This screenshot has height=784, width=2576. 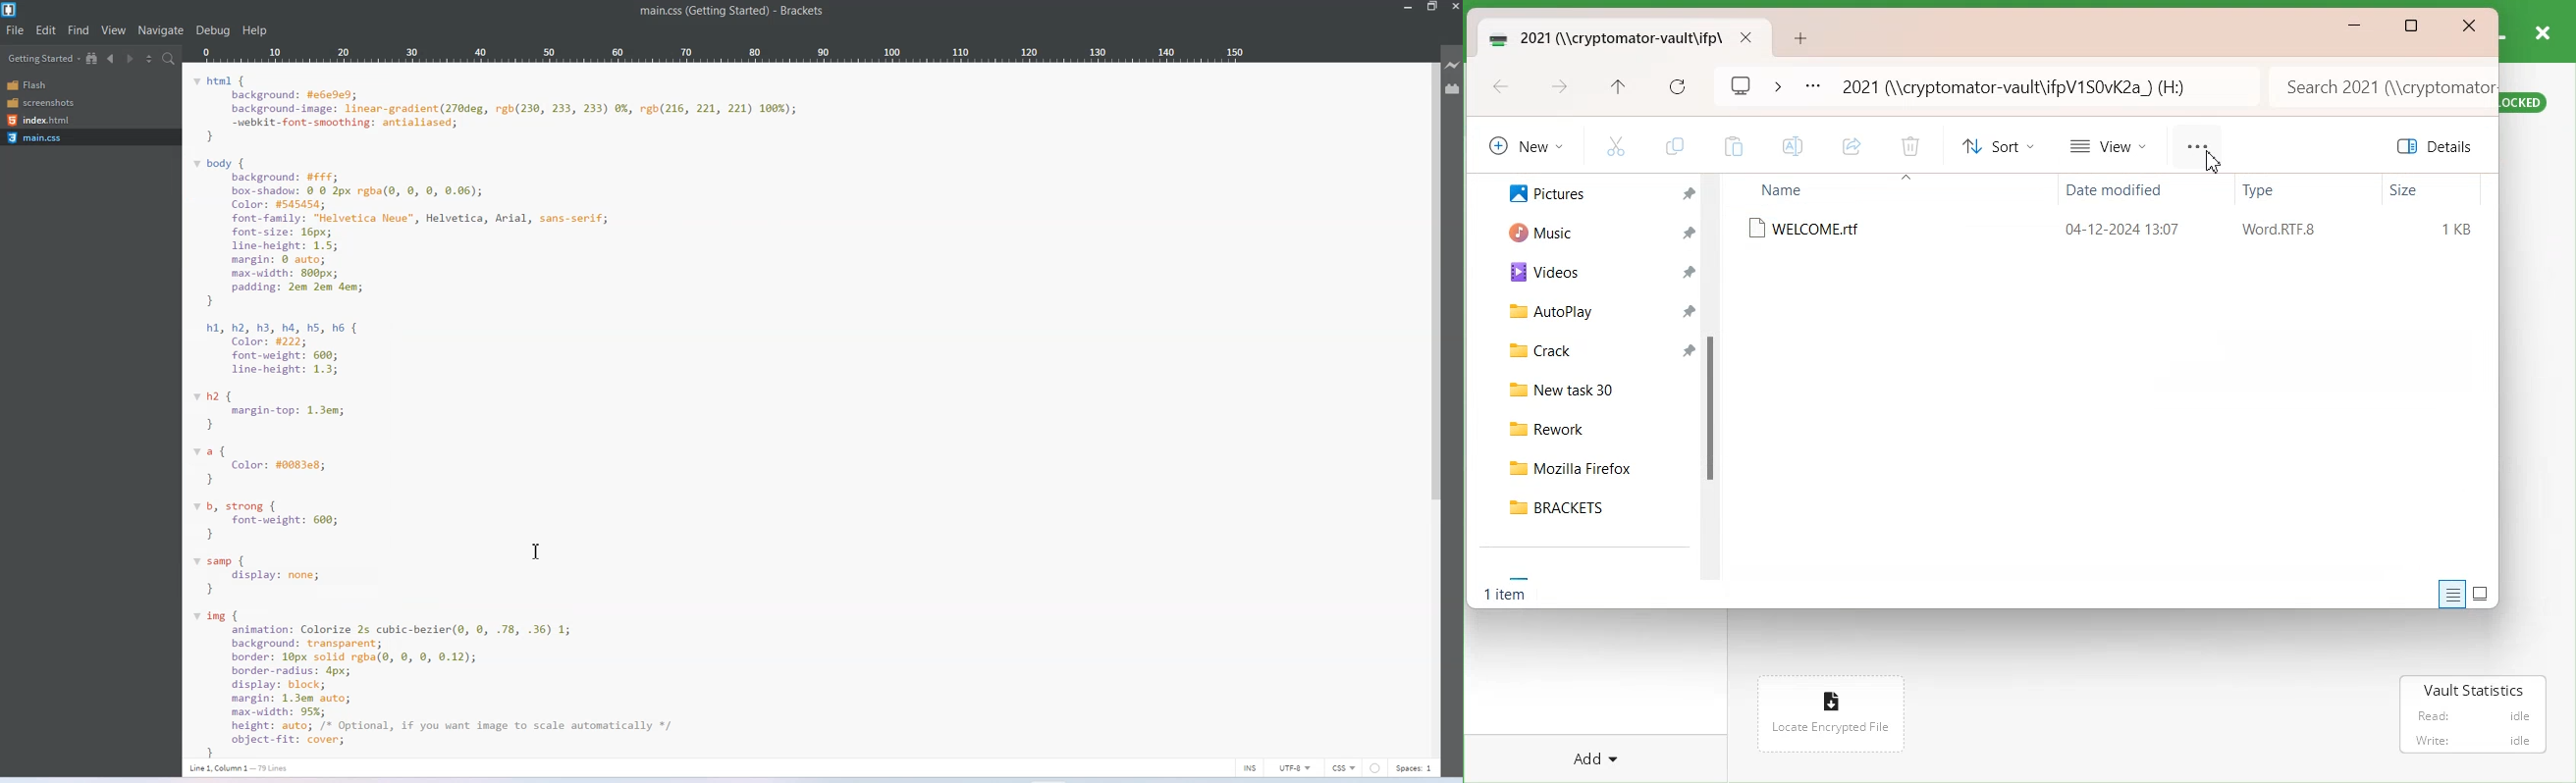 I want to click on Spaces 1, so click(x=1417, y=769).